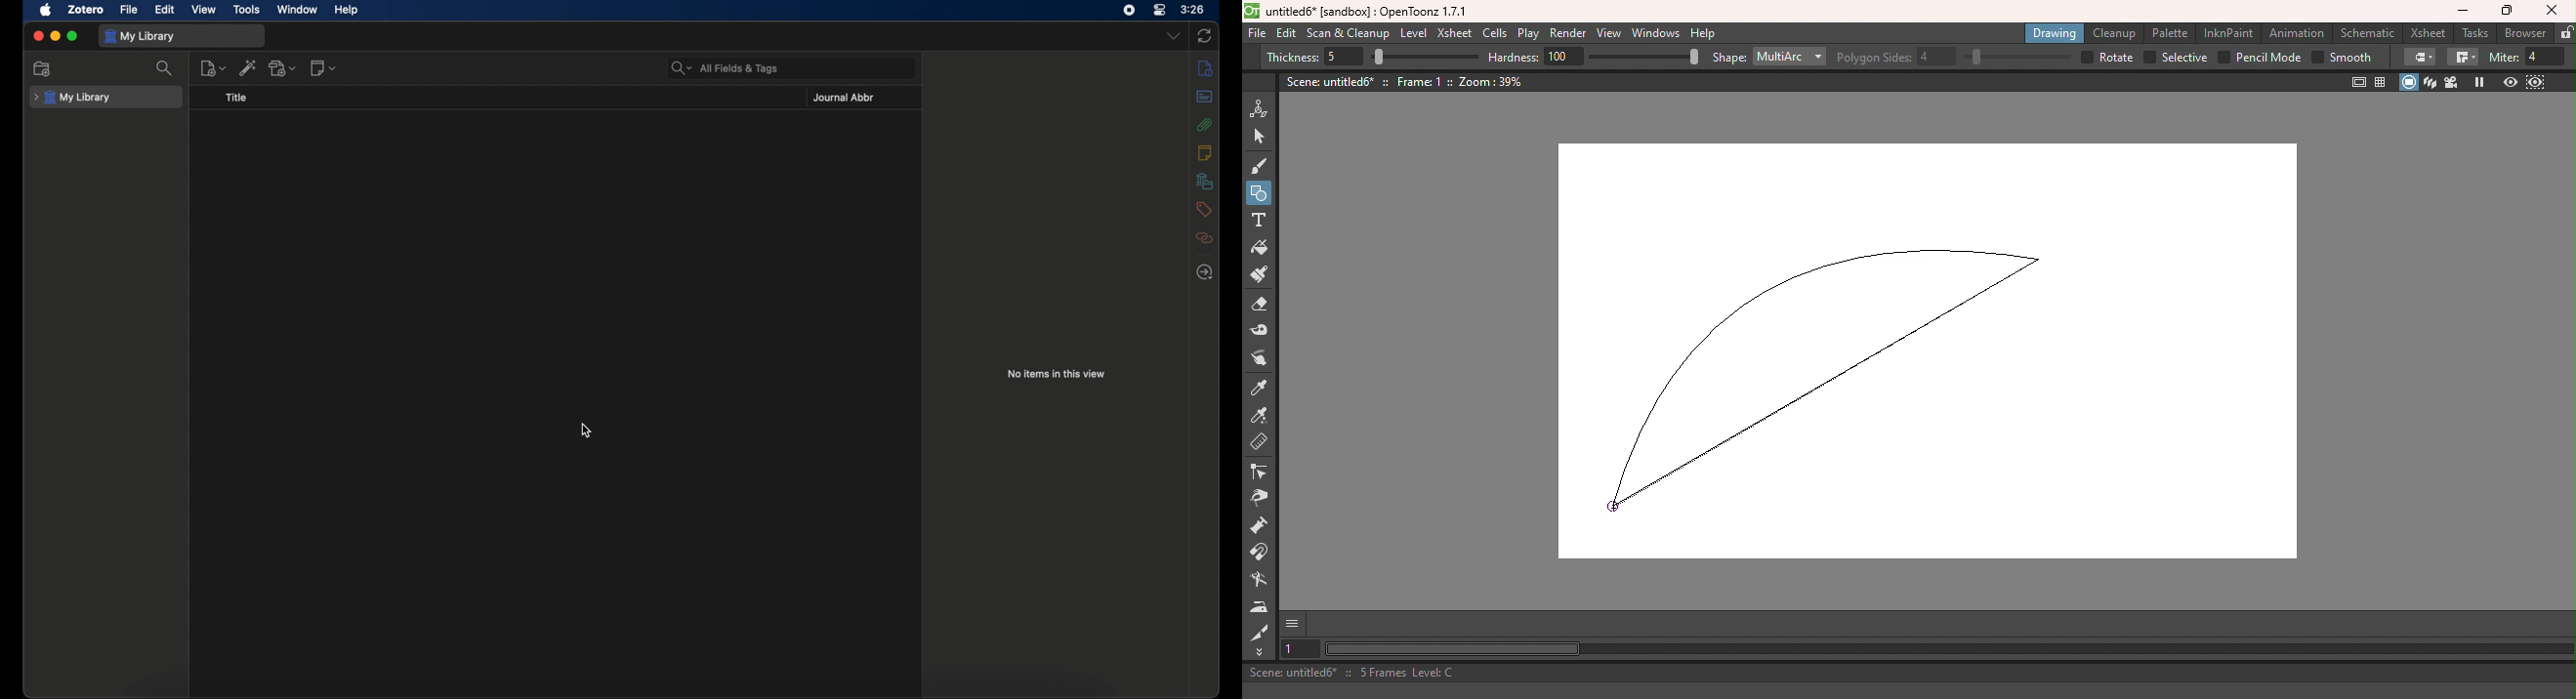 The width and height of the screenshot is (2576, 700). I want to click on Xsheet, so click(2428, 32).